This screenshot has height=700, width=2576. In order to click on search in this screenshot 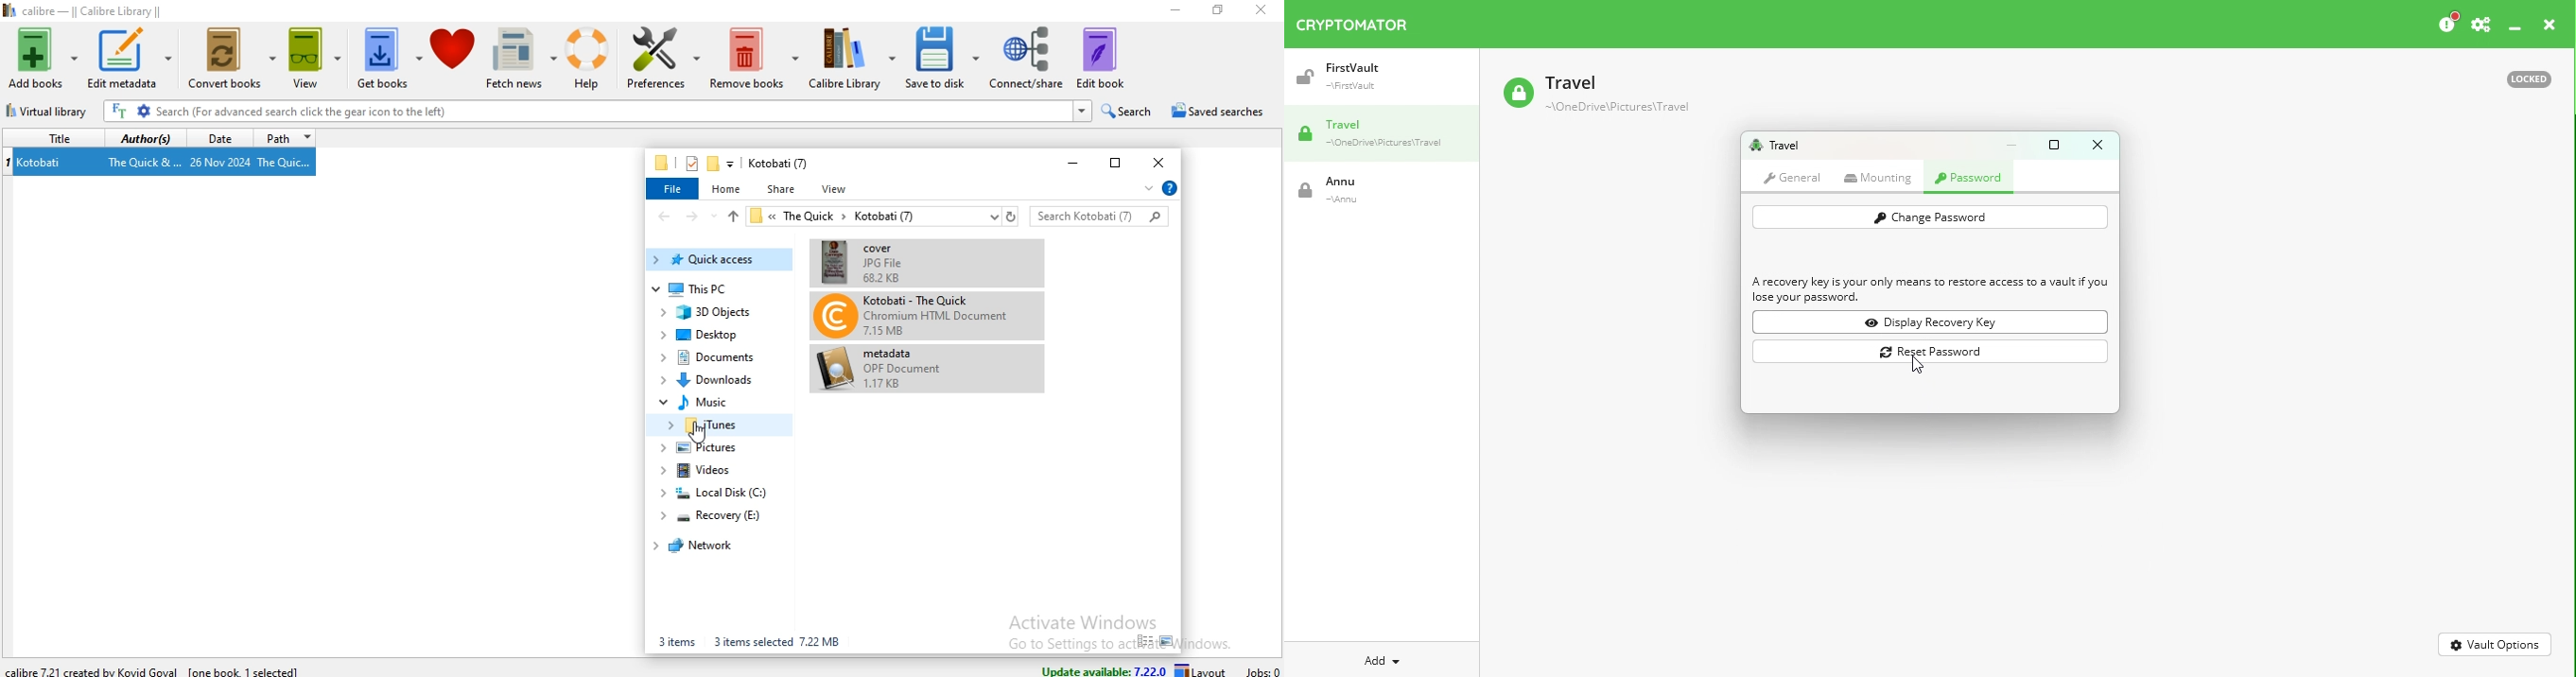, I will do `click(1128, 109)`.